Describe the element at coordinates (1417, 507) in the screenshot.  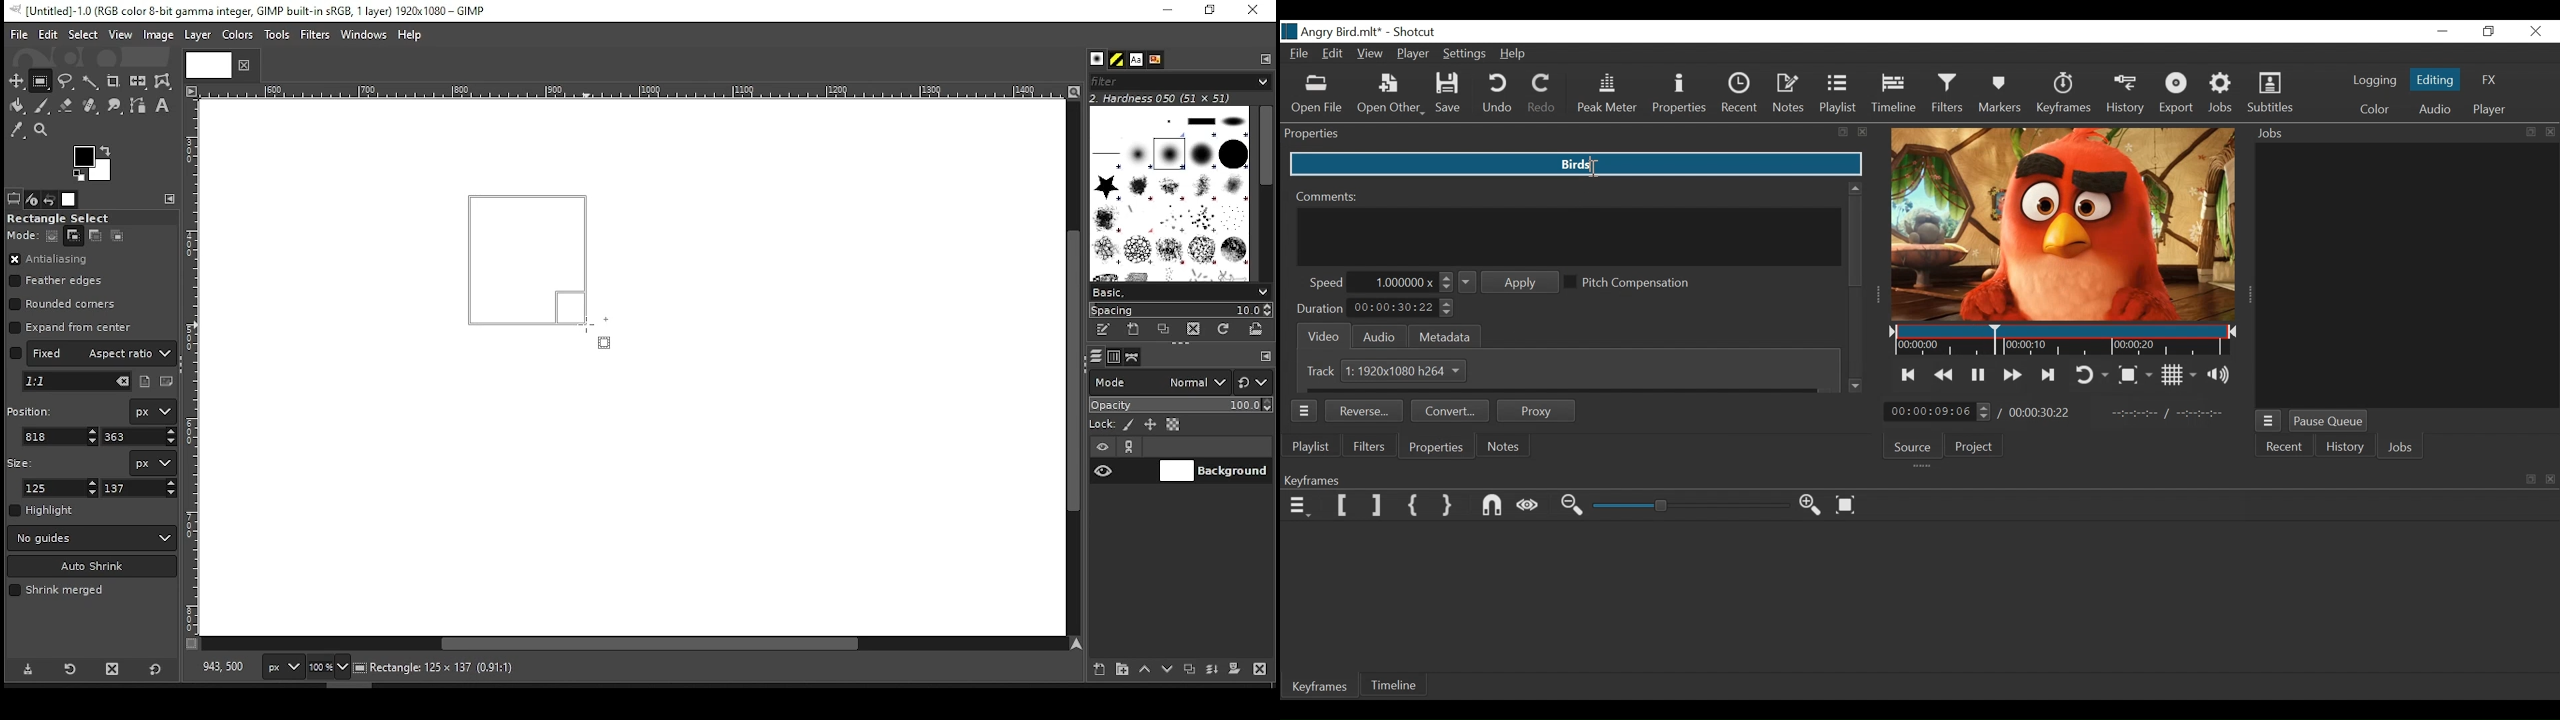
I see `Set First Simple keyframe` at that location.